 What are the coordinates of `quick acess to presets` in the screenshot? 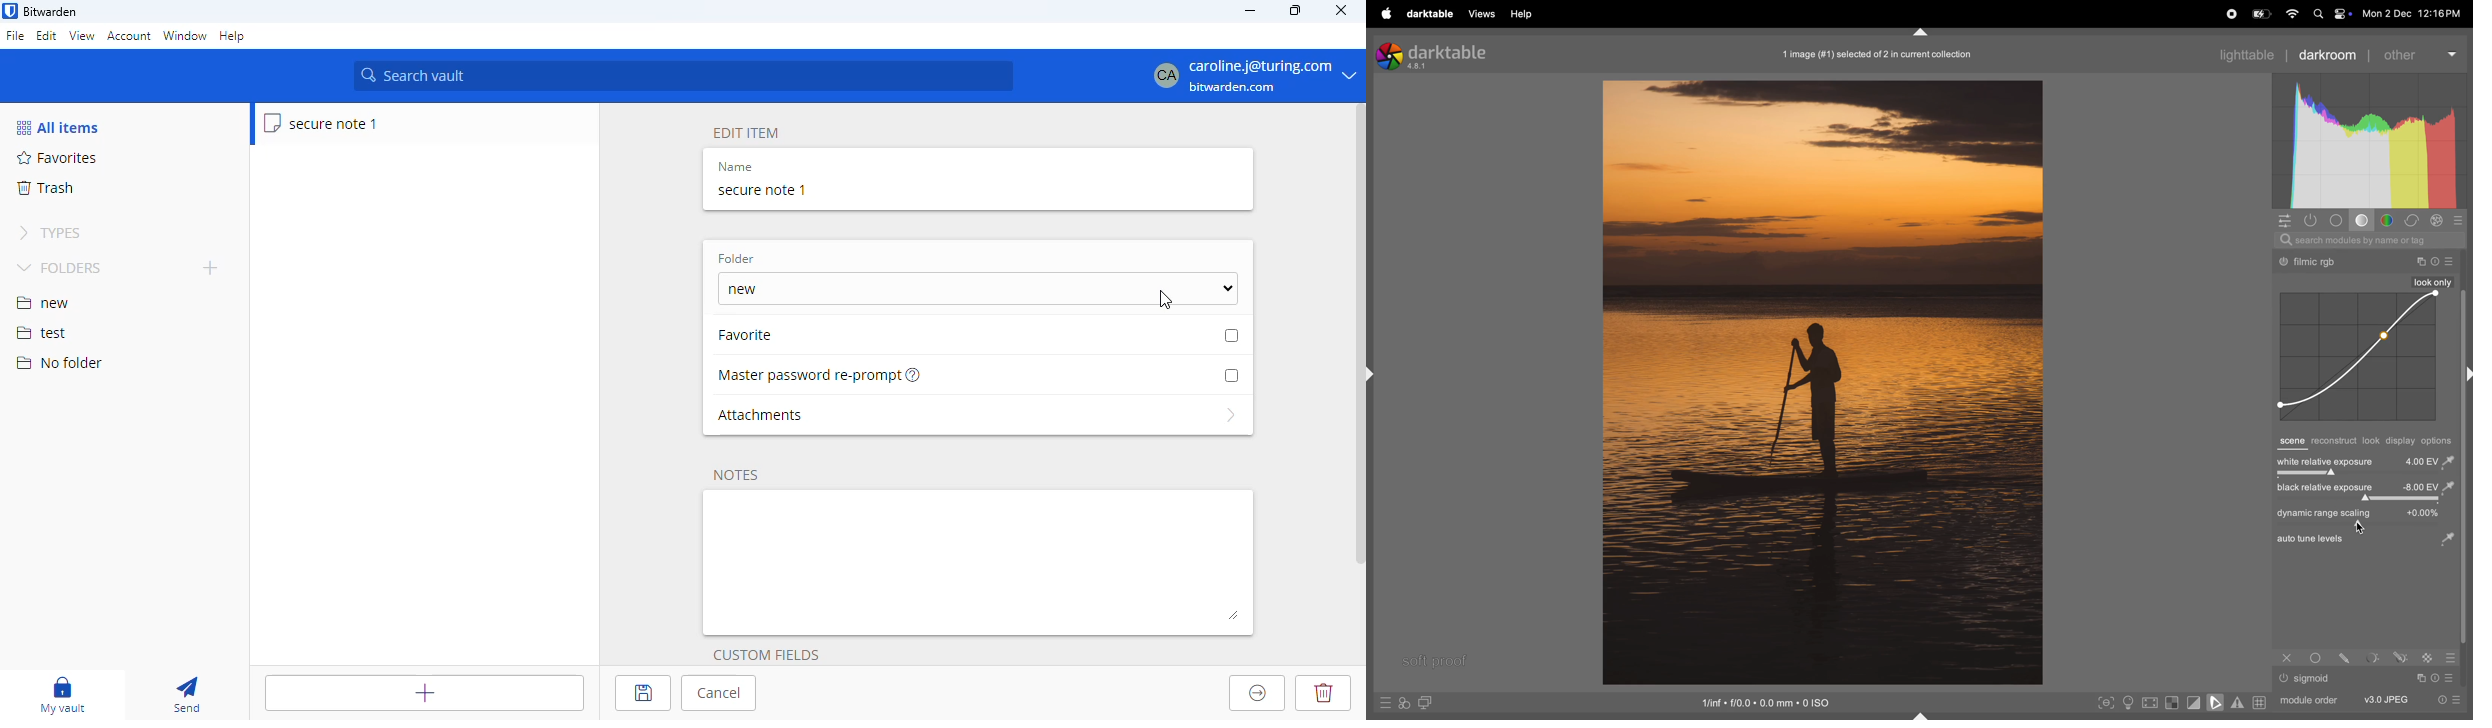 It's located at (2445, 699).